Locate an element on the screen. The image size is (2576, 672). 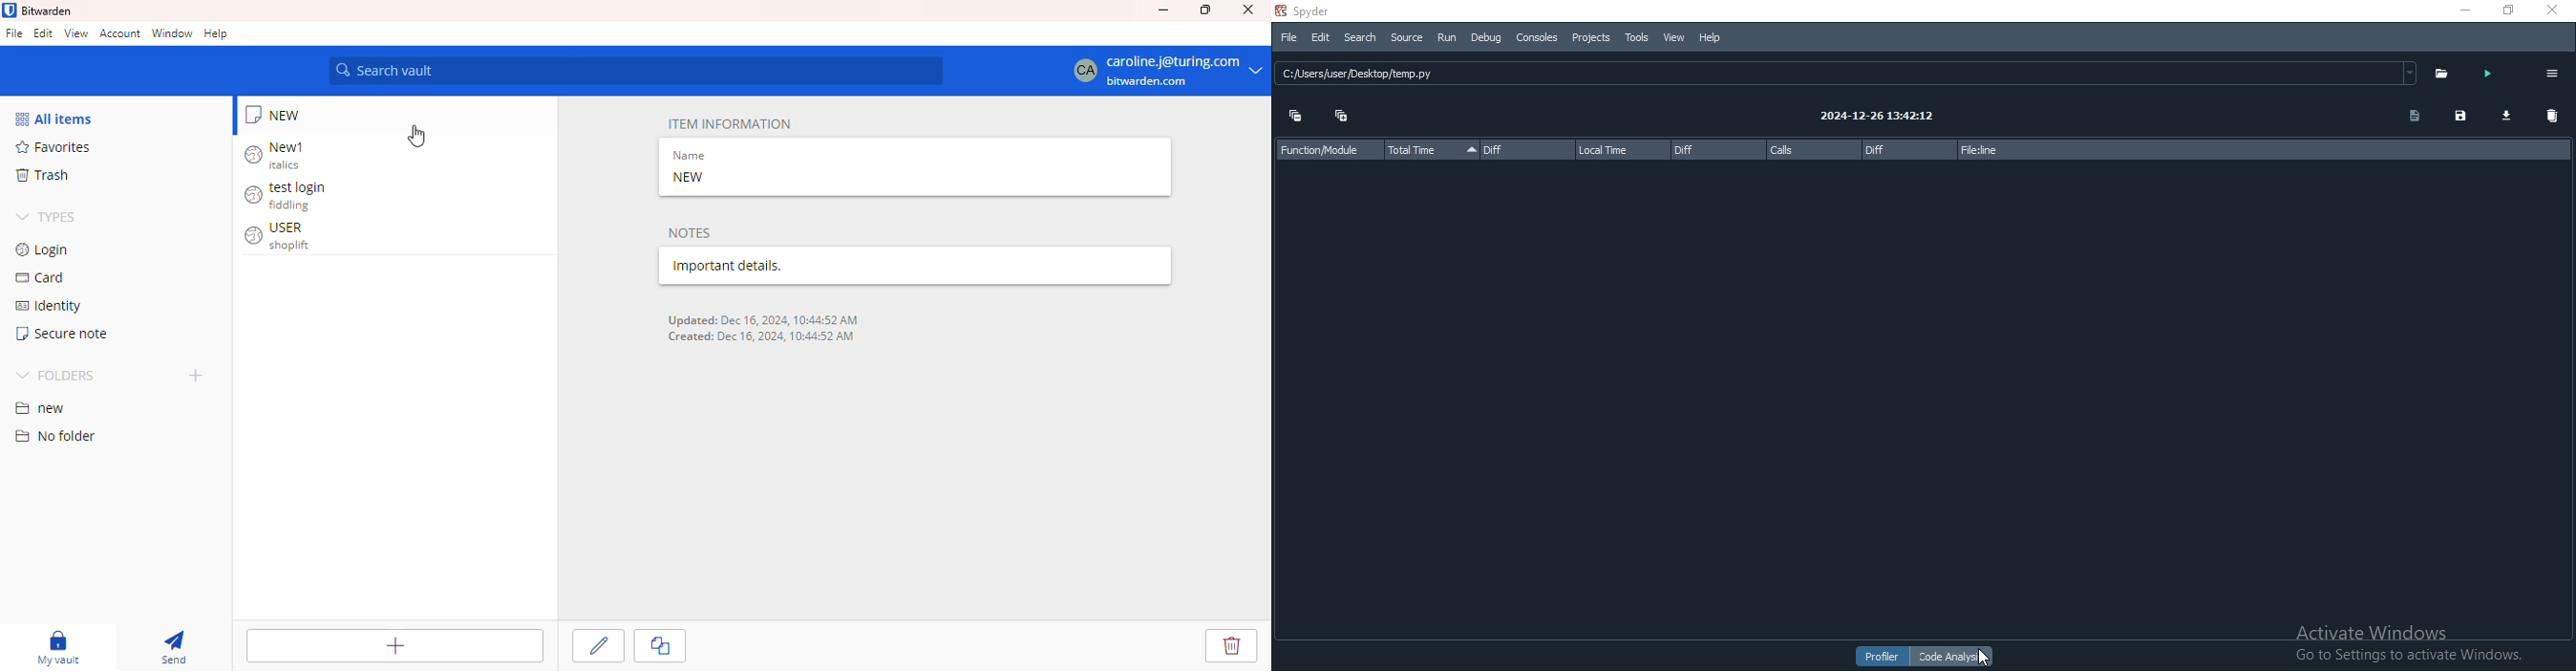
collapse is located at coordinates (1293, 118).